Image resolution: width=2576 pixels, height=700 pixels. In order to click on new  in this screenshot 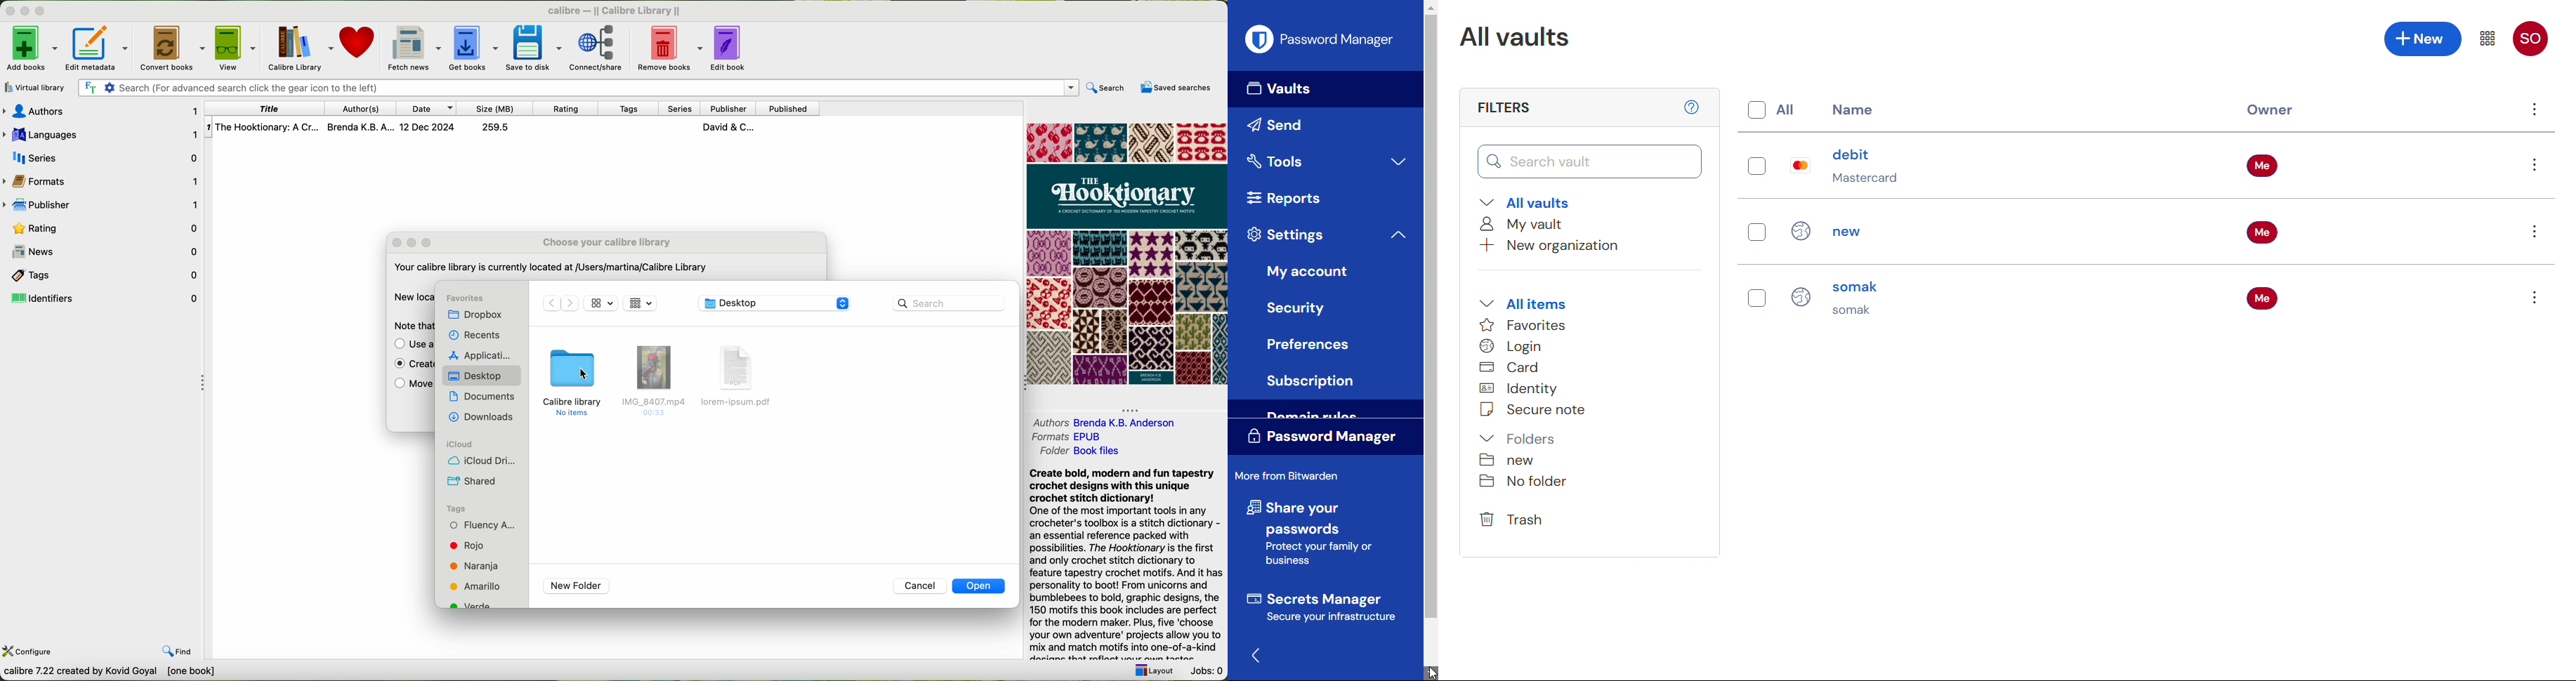, I will do `click(1507, 461)`.